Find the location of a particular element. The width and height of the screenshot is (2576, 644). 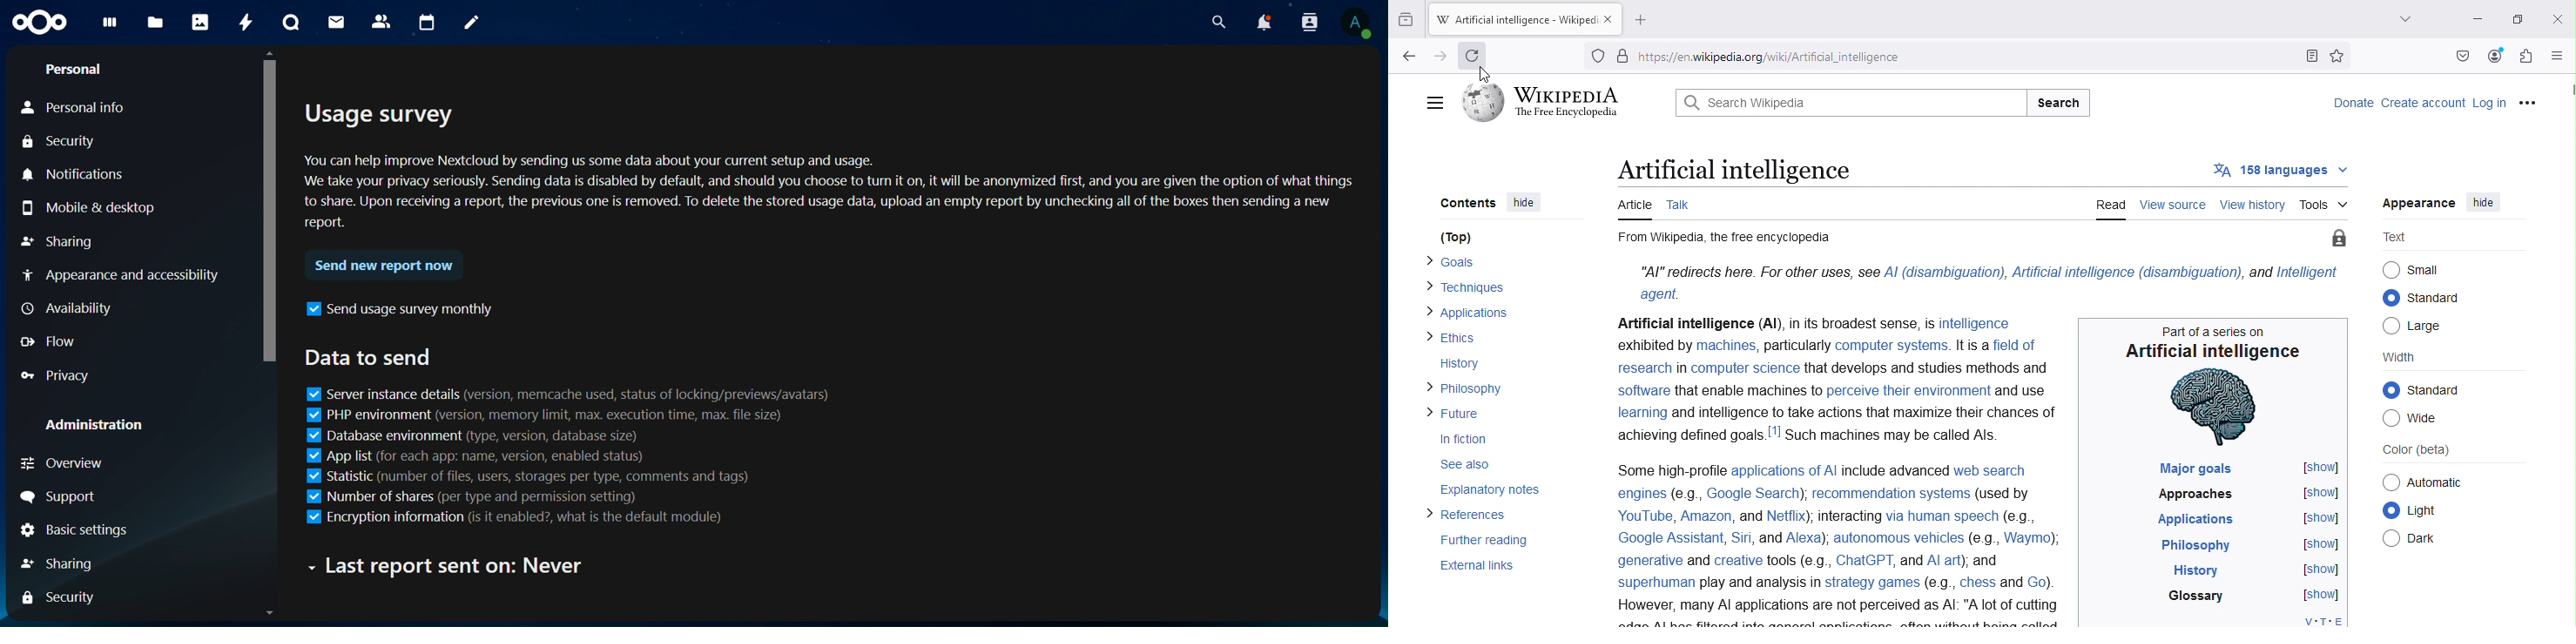

computer systems. is located at coordinates (1894, 347).